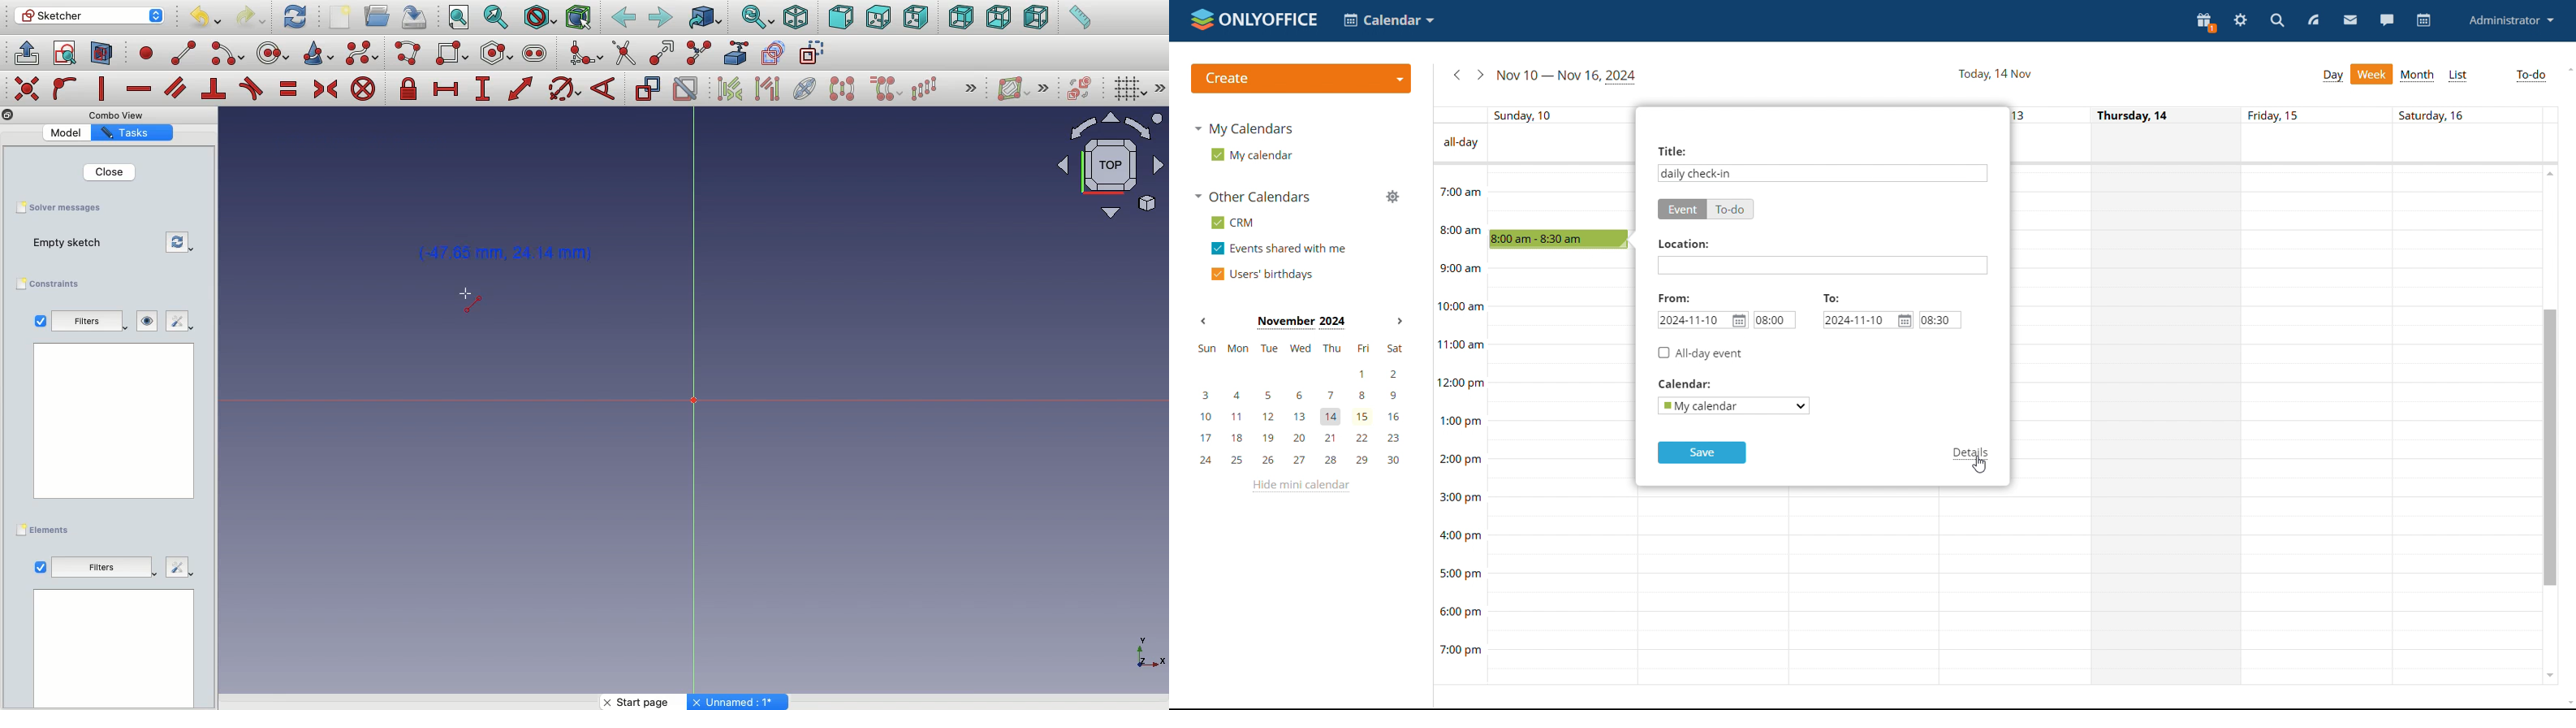 This screenshot has width=2576, height=728. Describe the element at coordinates (1160, 88) in the screenshot. I see `` at that location.